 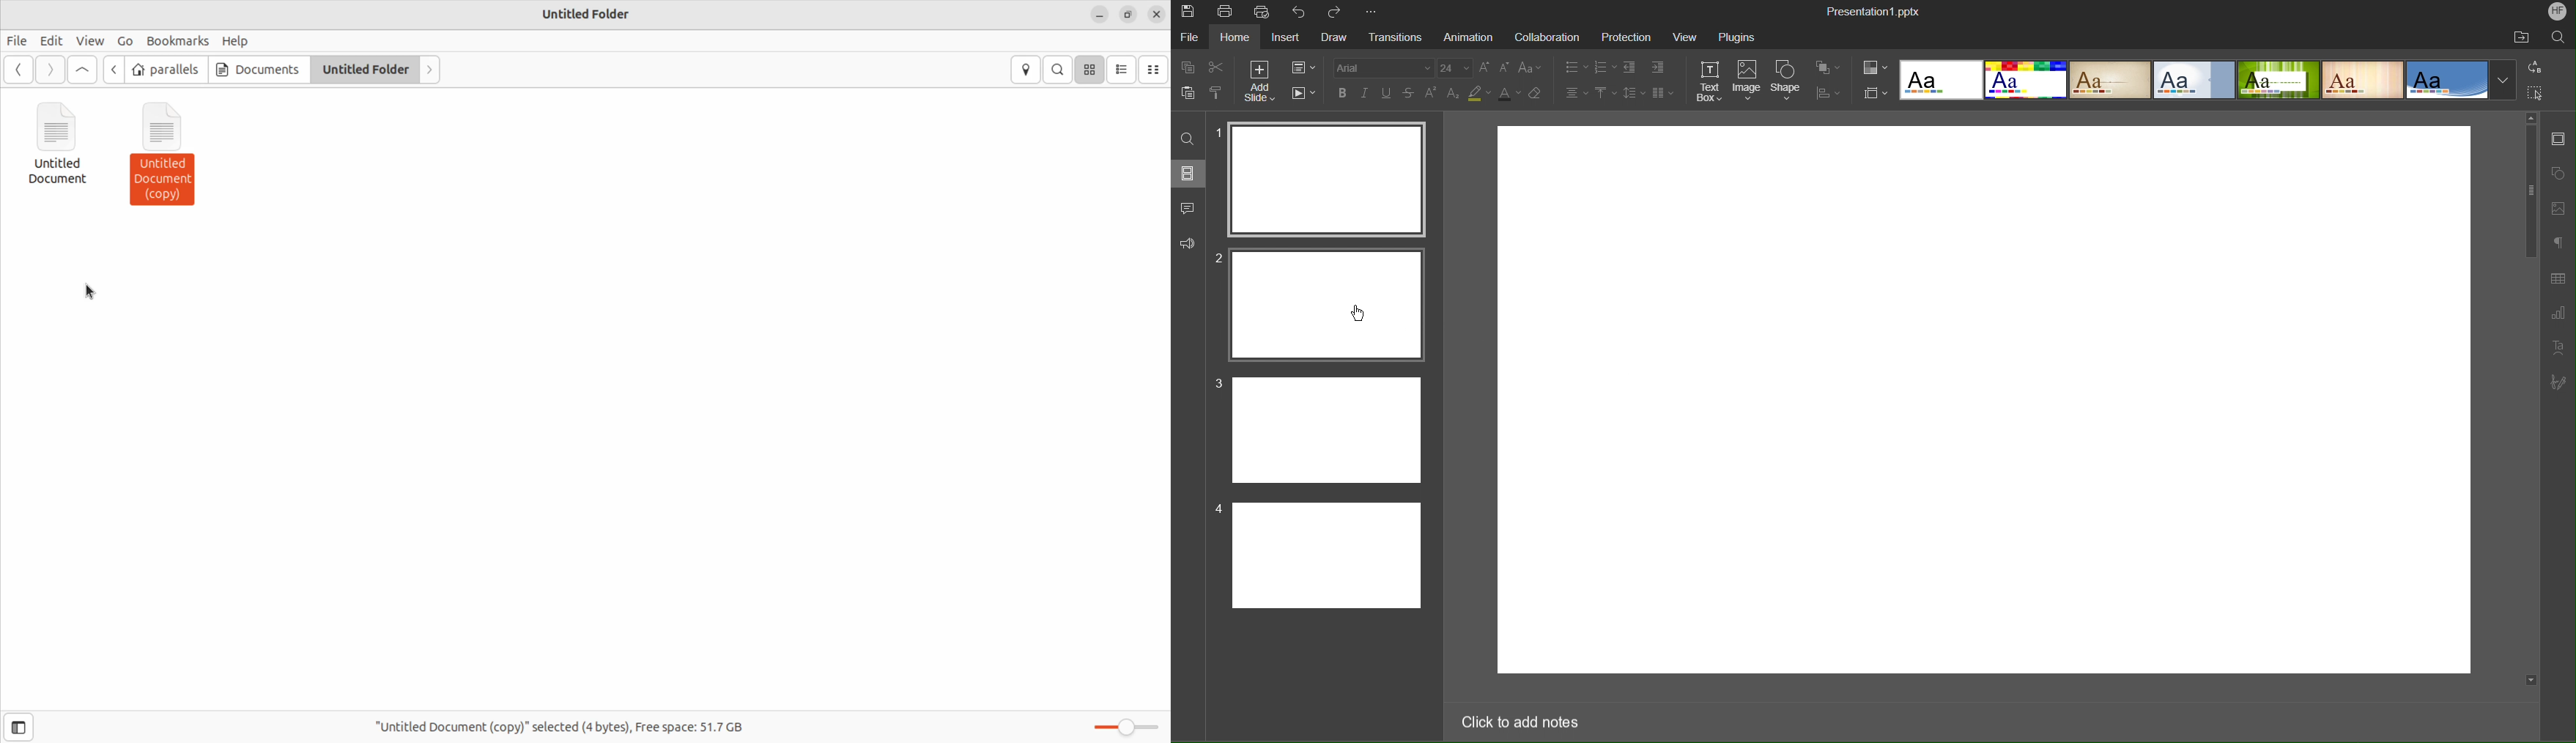 What do you see at coordinates (1577, 66) in the screenshot?
I see `Bullet List` at bounding box center [1577, 66].